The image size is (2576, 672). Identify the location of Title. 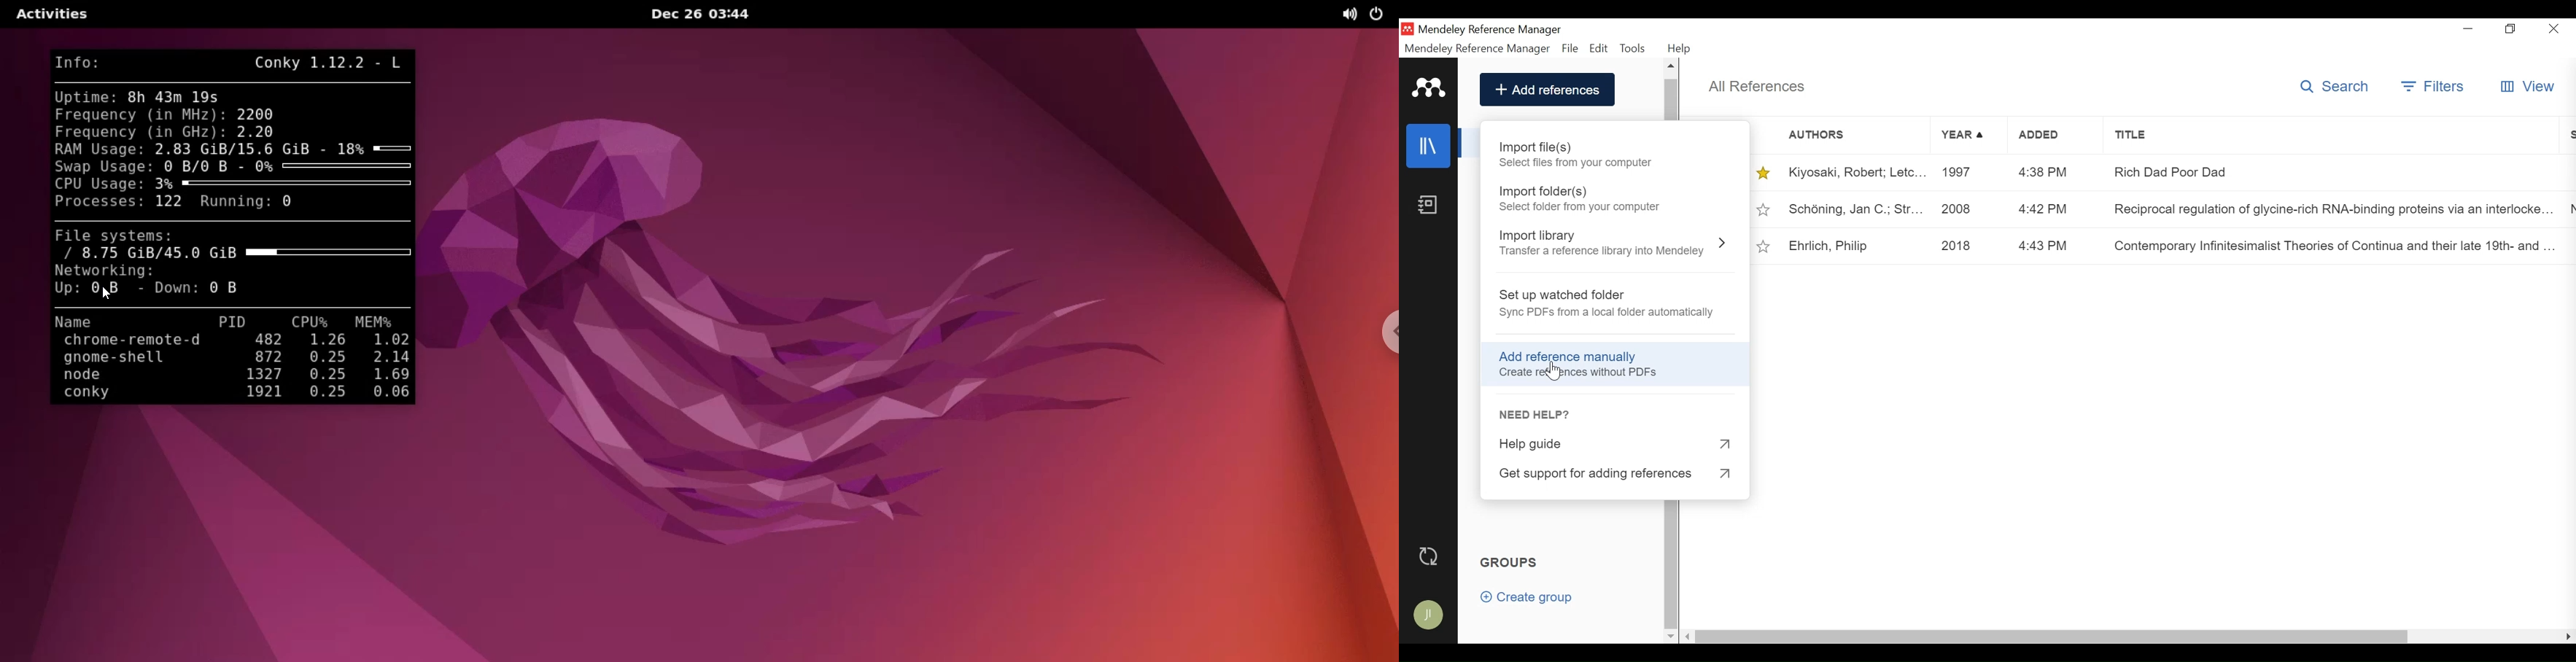
(2332, 135).